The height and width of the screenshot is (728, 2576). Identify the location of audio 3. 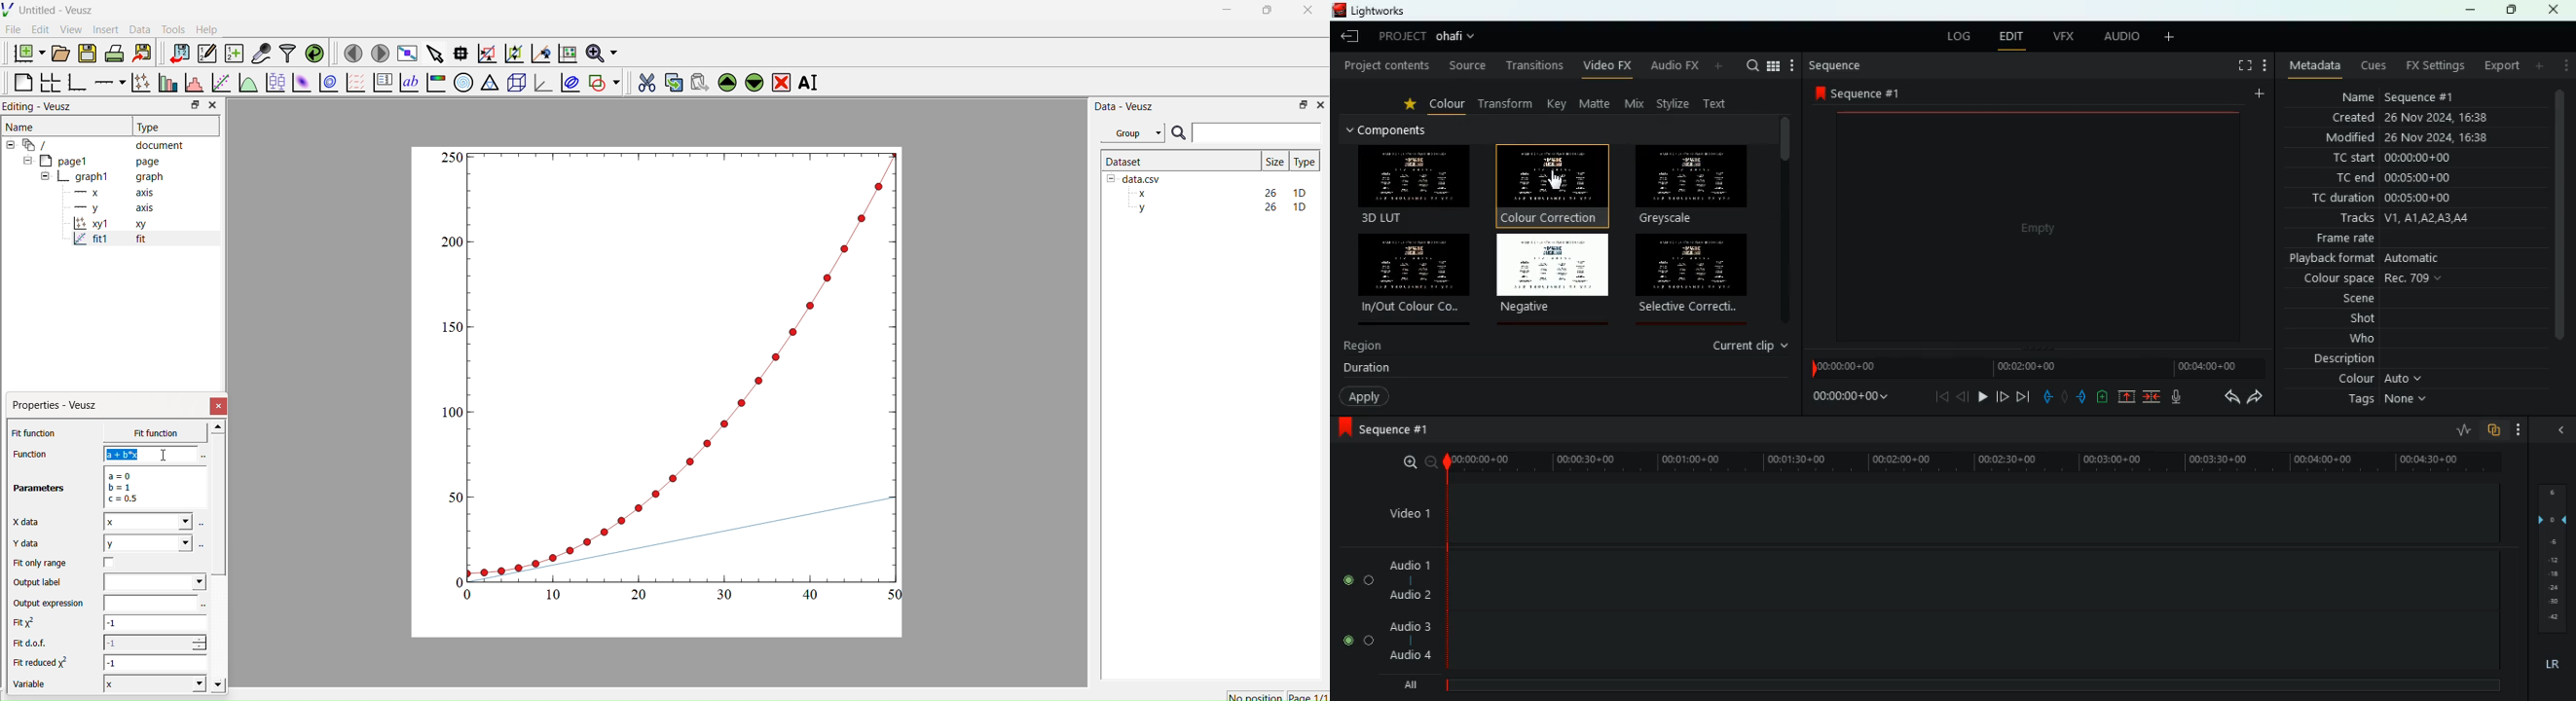
(1410, 627).